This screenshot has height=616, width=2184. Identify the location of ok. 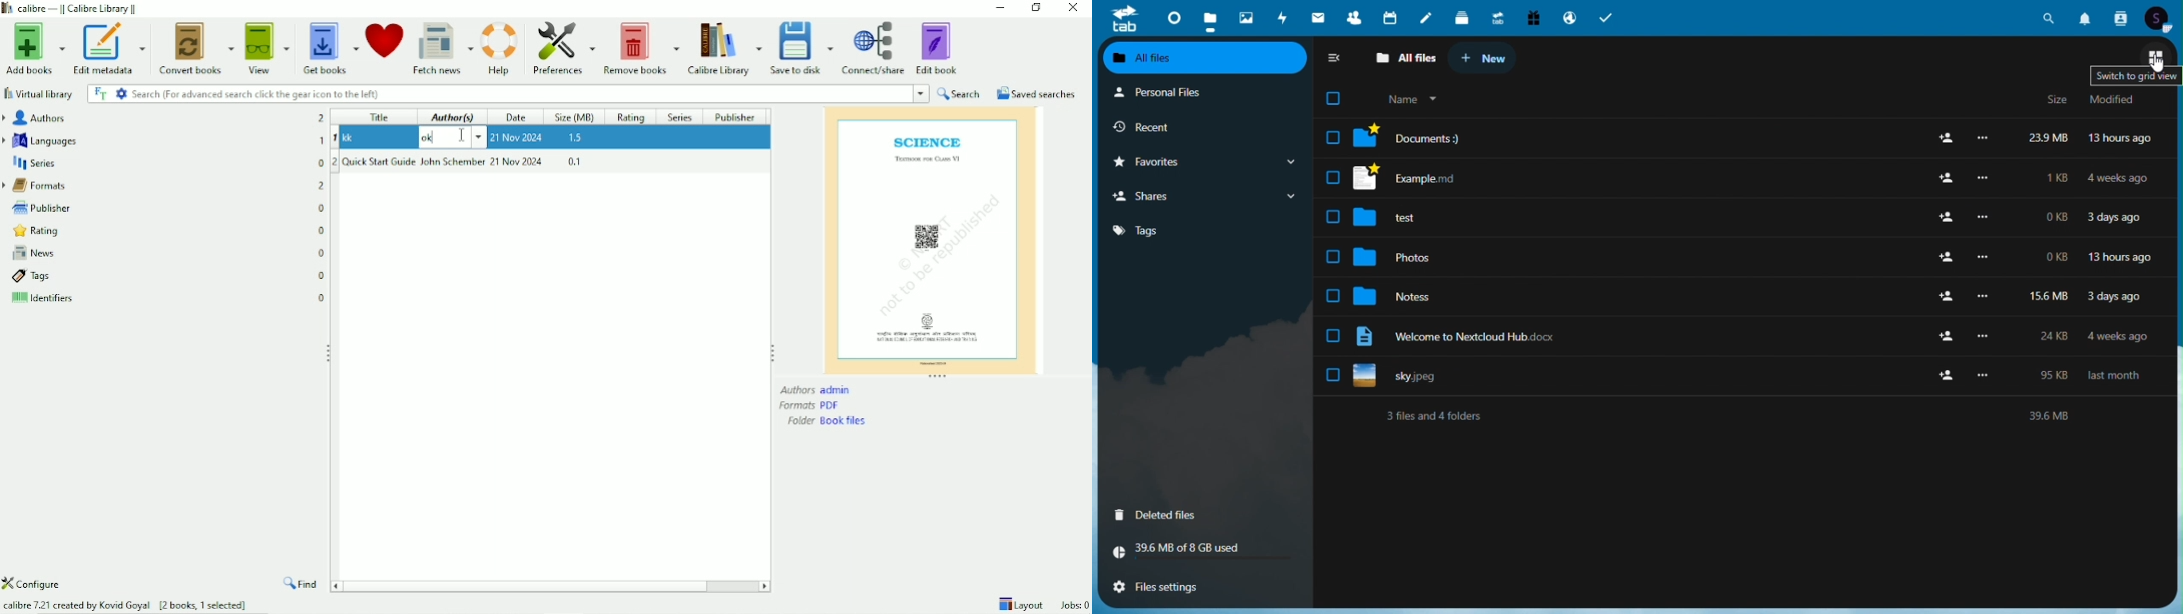
(552, 138).